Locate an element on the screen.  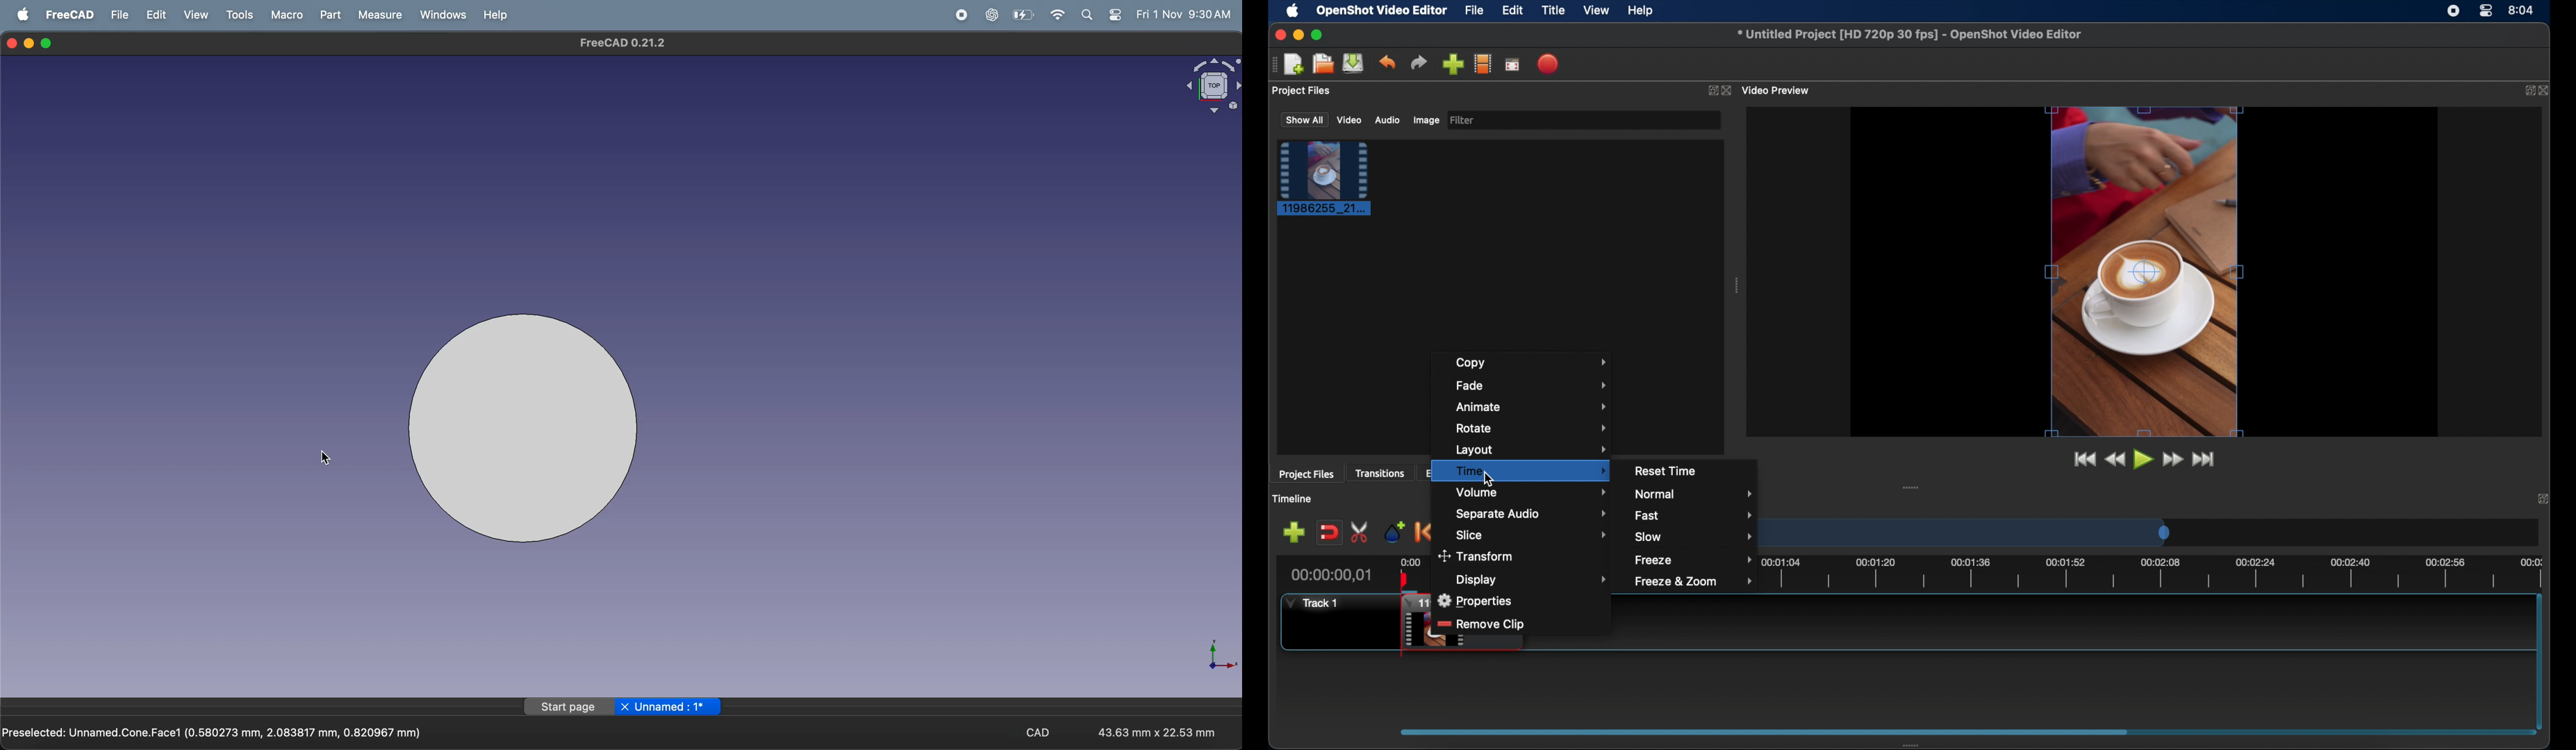
layoutmenu is located at coordinates (1531, 449).